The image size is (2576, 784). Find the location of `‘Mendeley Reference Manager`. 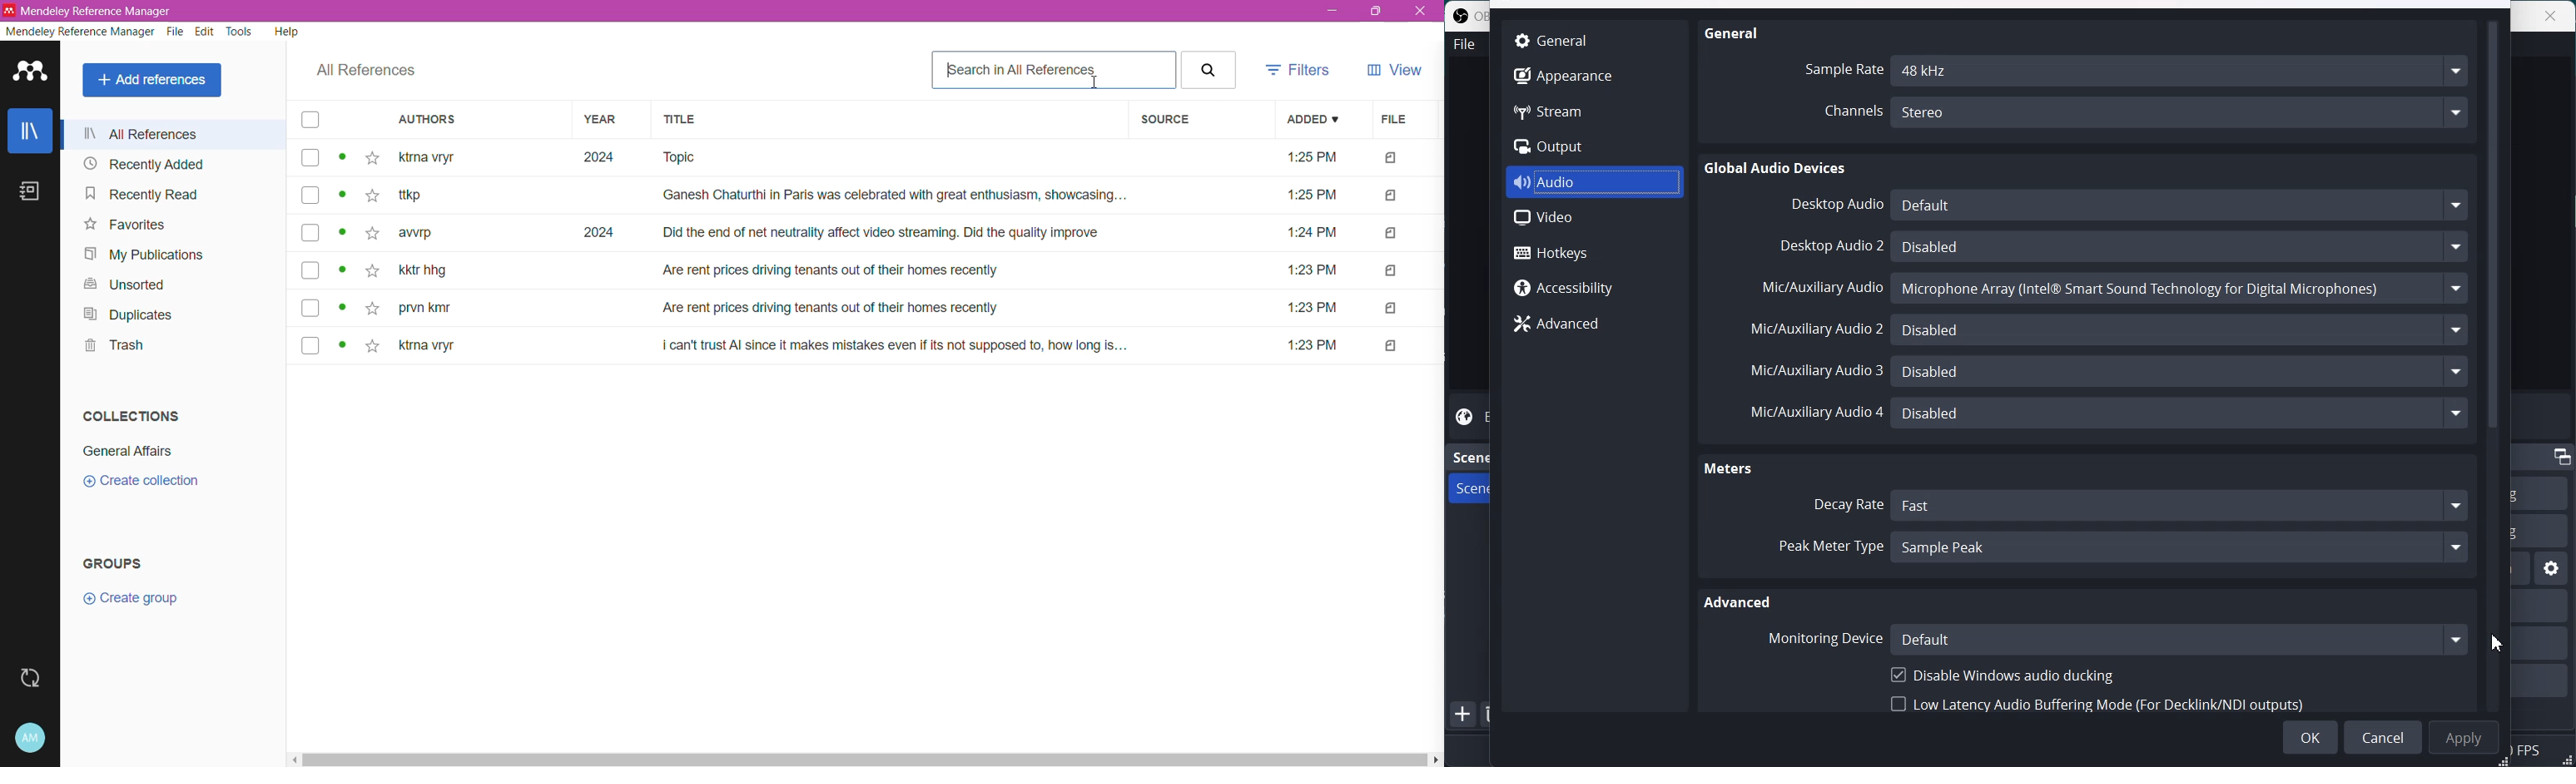

‘Mendeley Reference Manager is located at coordinates (92, 9).